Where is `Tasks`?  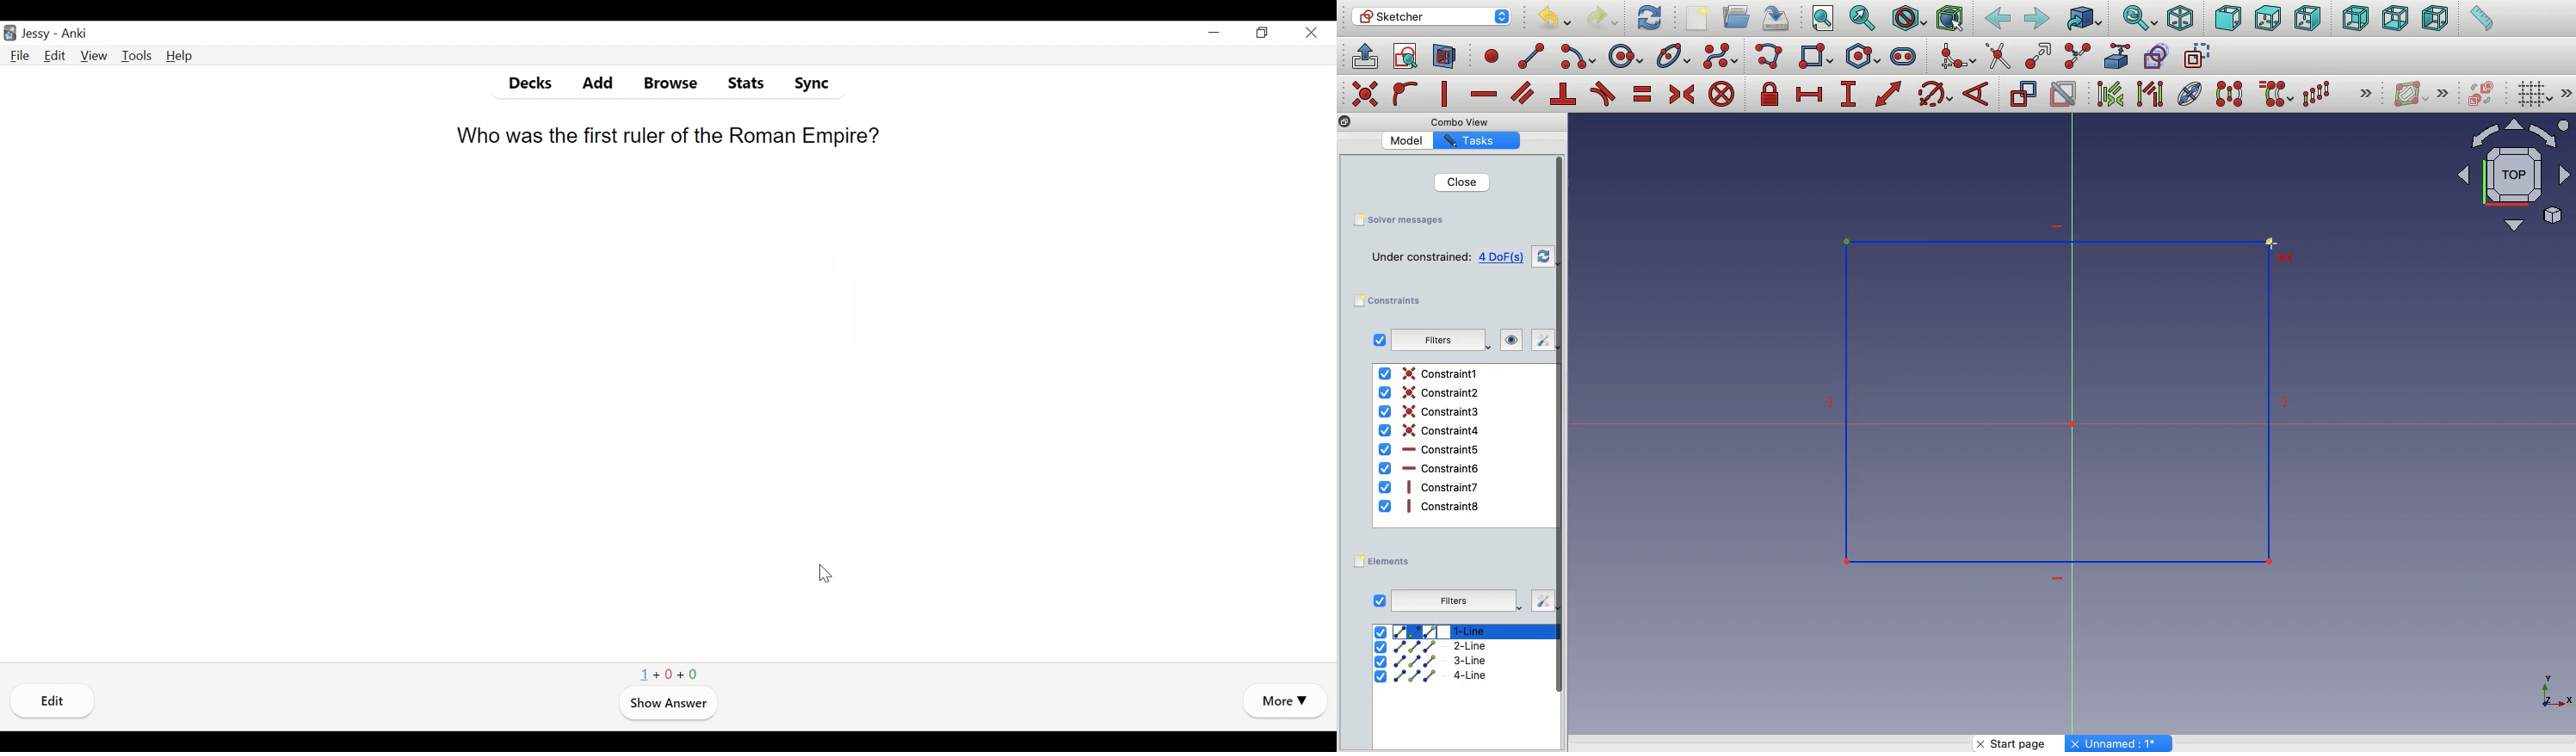 Tasks is located at coordinates (1473, 141).